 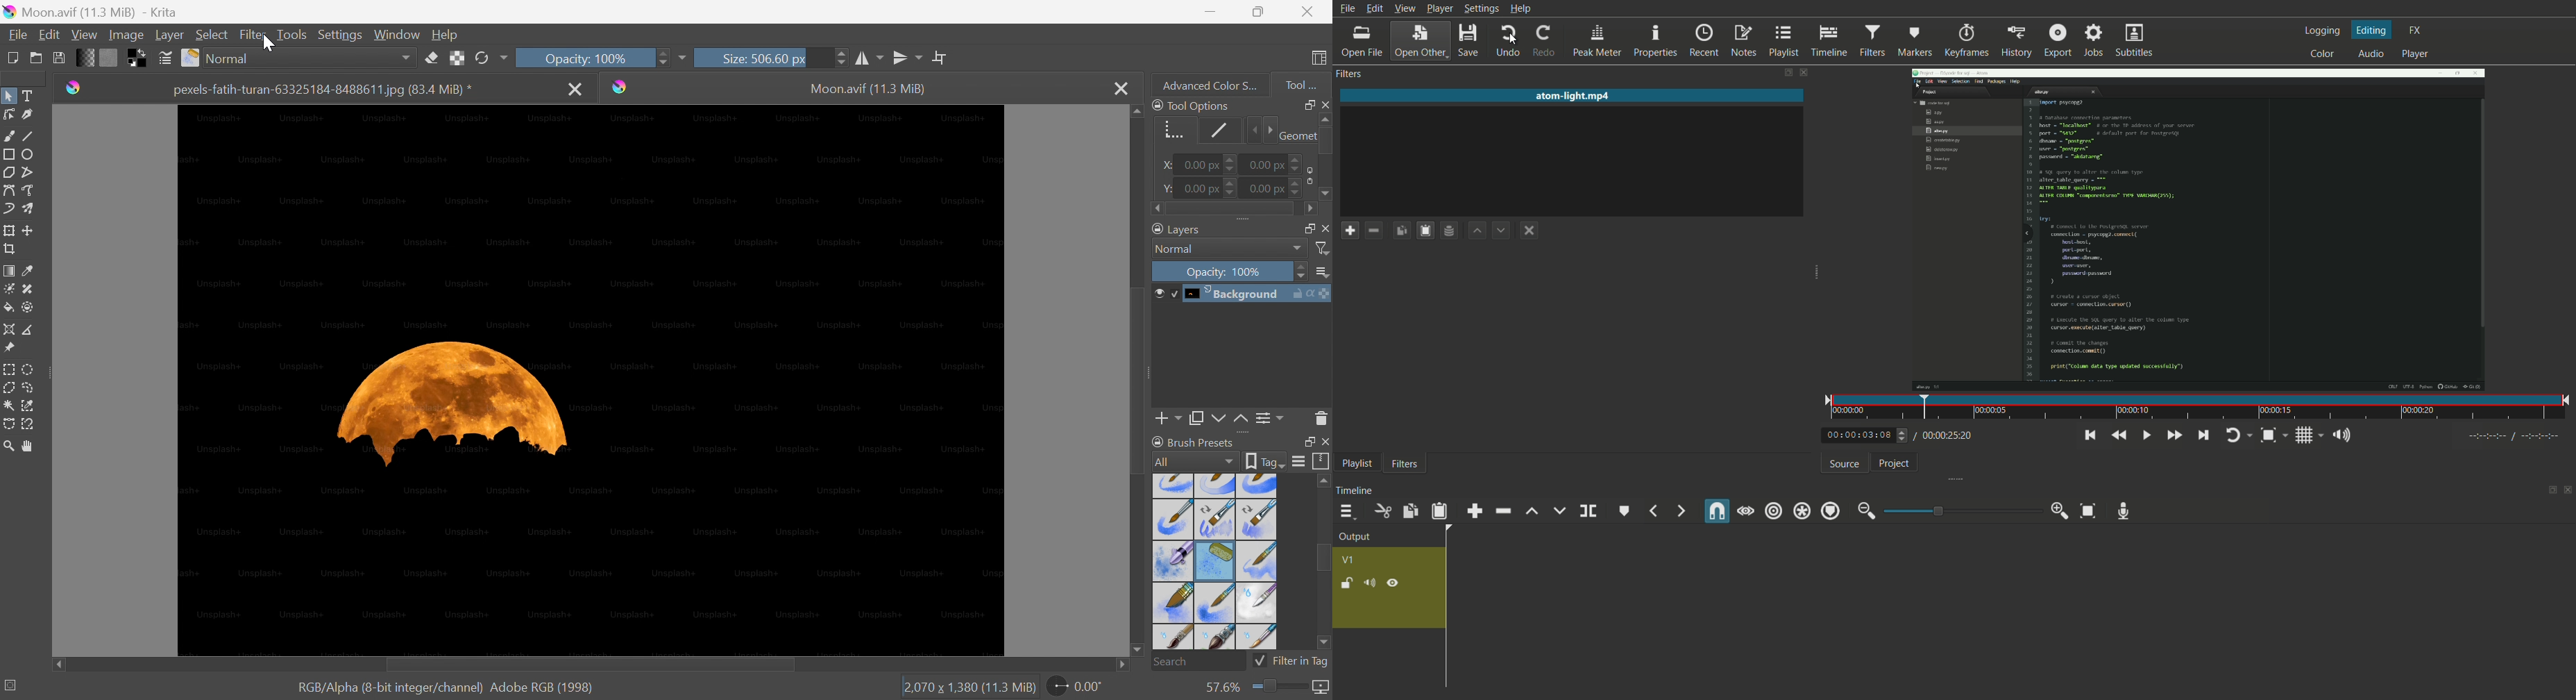 What do you see at coordinates (1358, 463) in the screenshot?
I see `playlist` at bounding box center [1358, 463].